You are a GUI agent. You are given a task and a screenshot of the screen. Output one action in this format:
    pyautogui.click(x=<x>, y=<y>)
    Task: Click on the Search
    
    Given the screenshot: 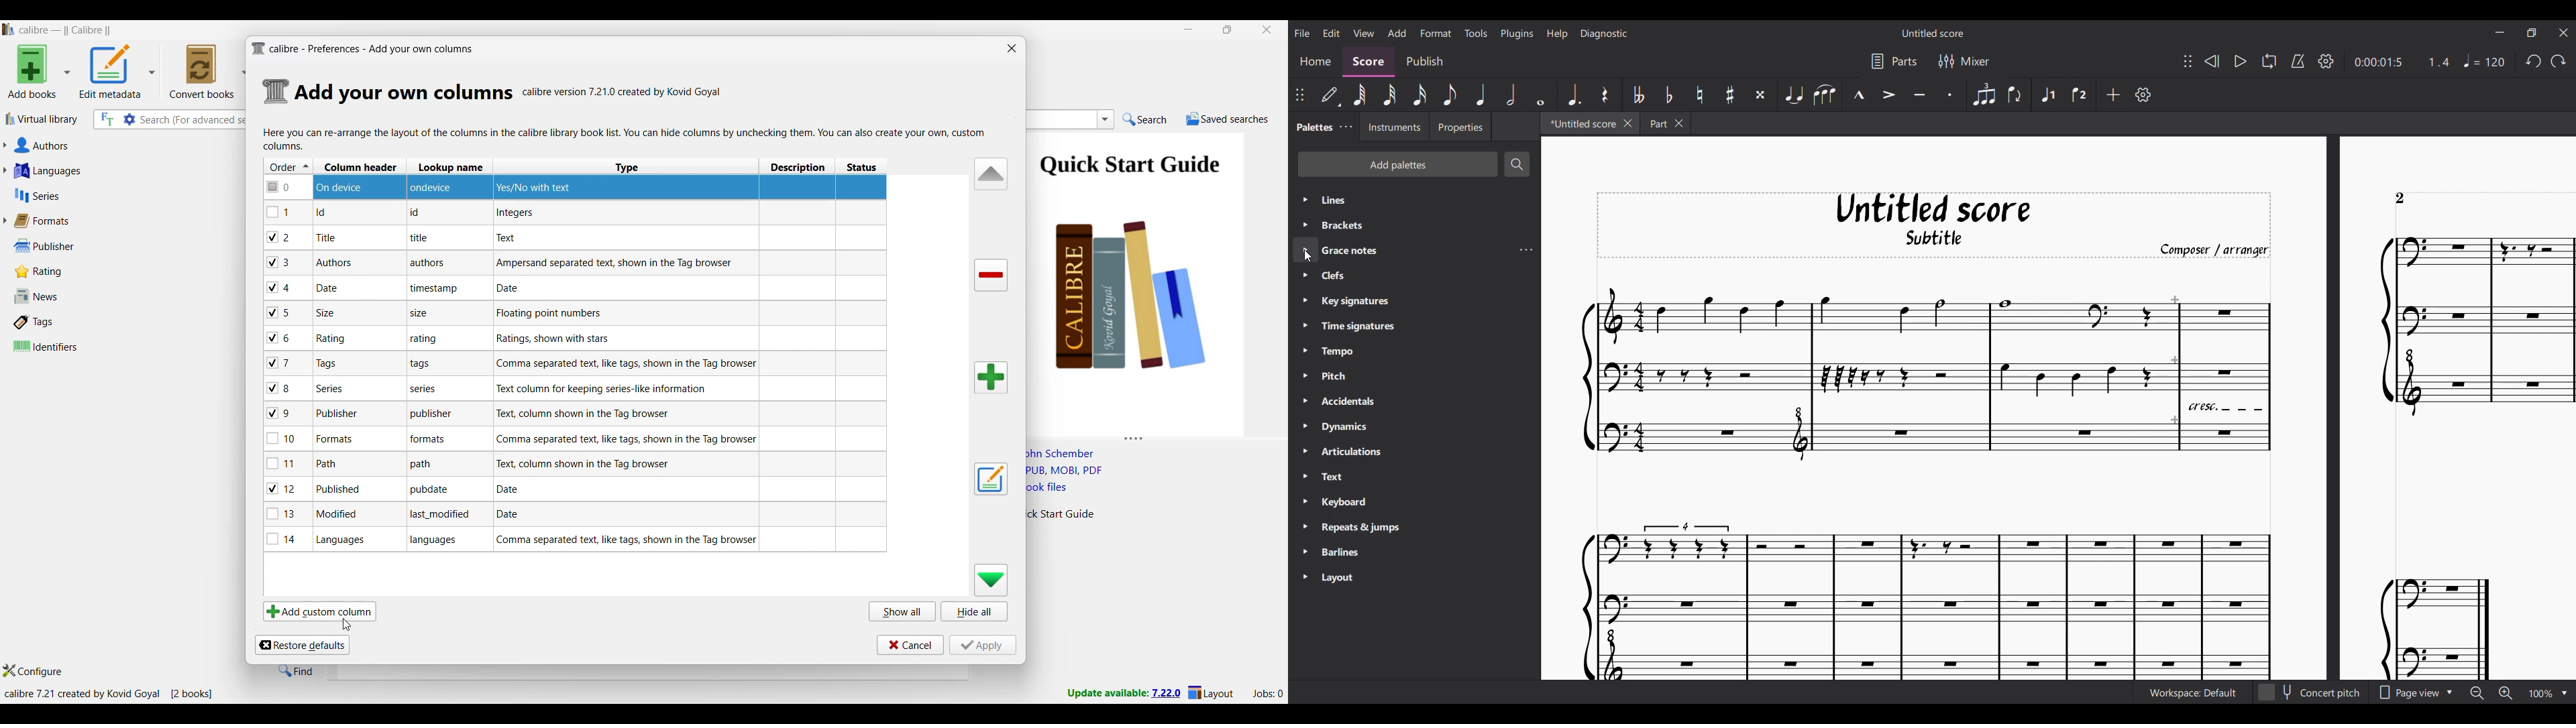 What is the action you would take?
    pyautogui.click(x=1145, y=120)
    